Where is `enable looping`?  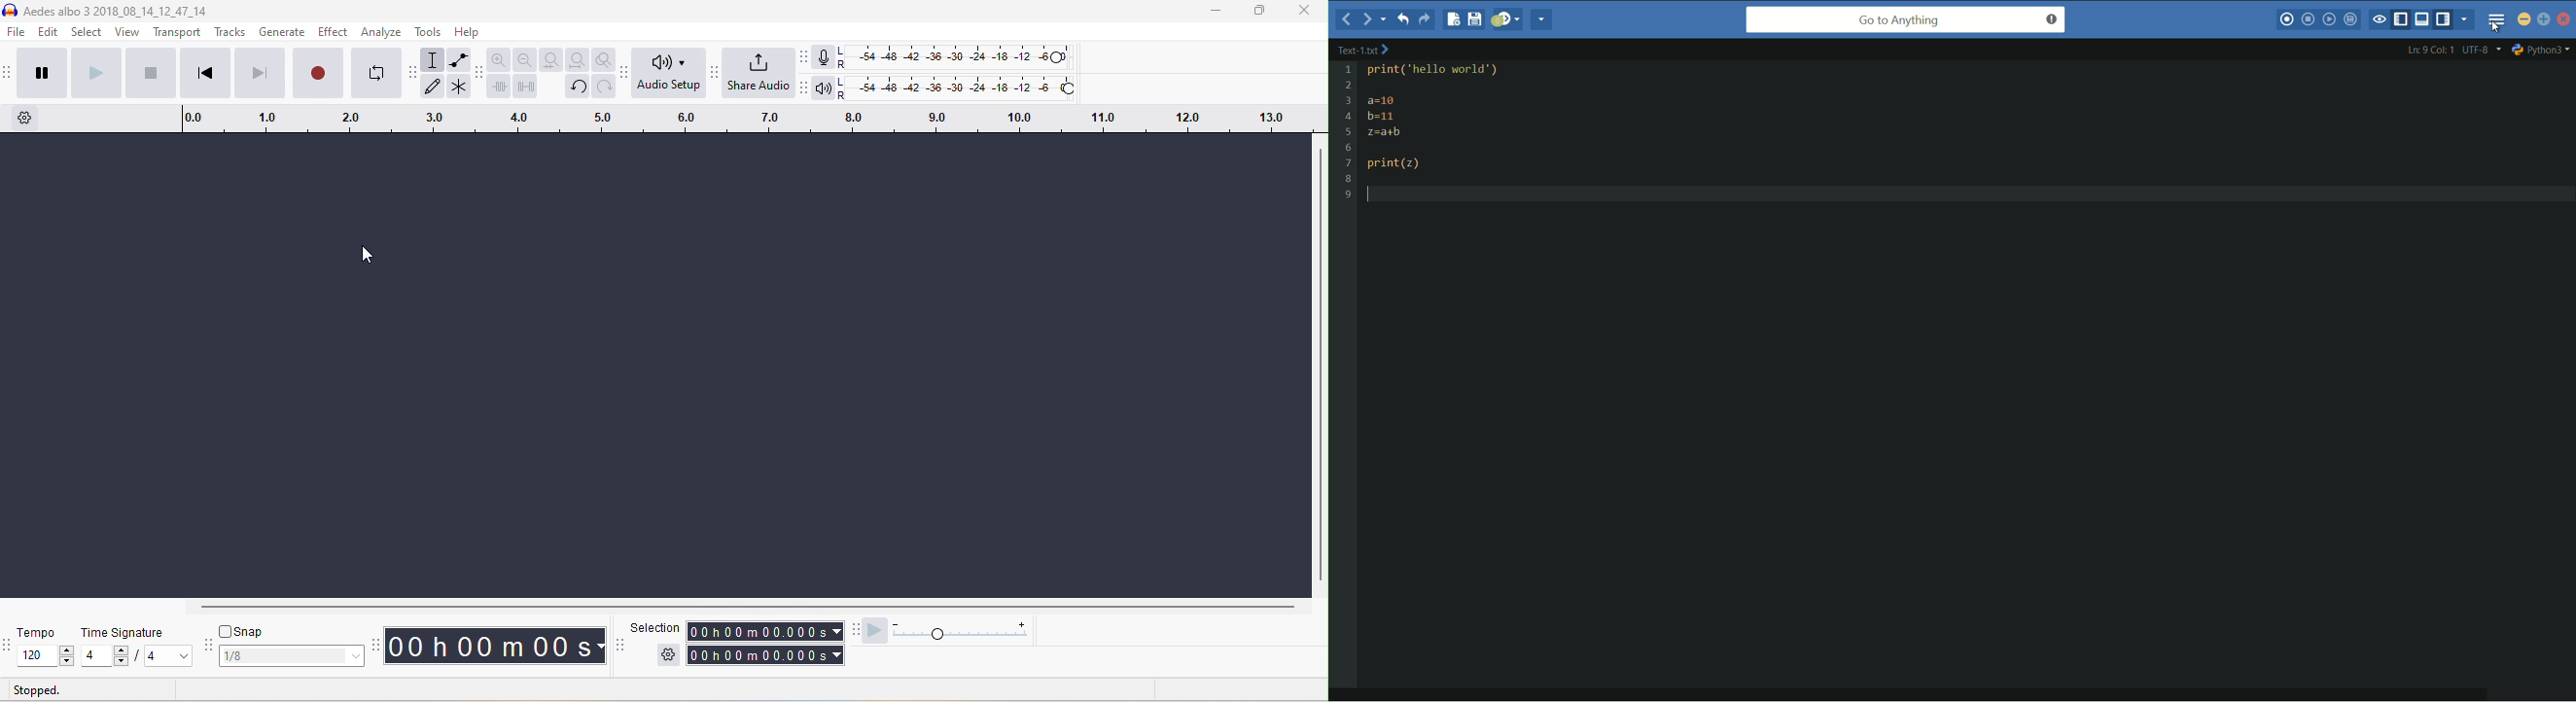
enable looping is located at coordinates (376, 72).